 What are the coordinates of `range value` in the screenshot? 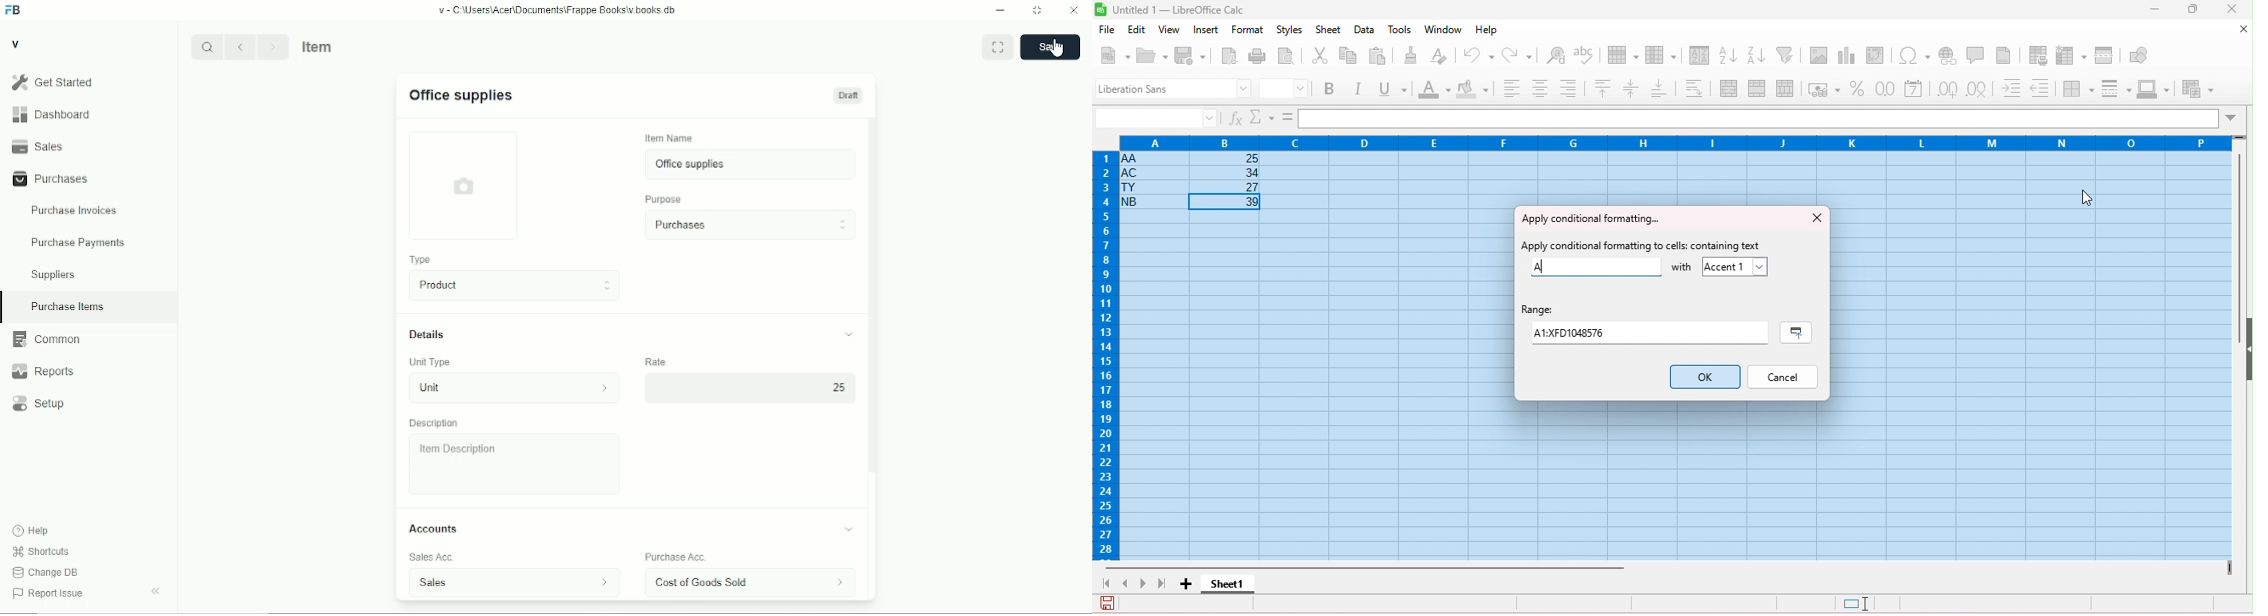 It's located at (1599, 332).